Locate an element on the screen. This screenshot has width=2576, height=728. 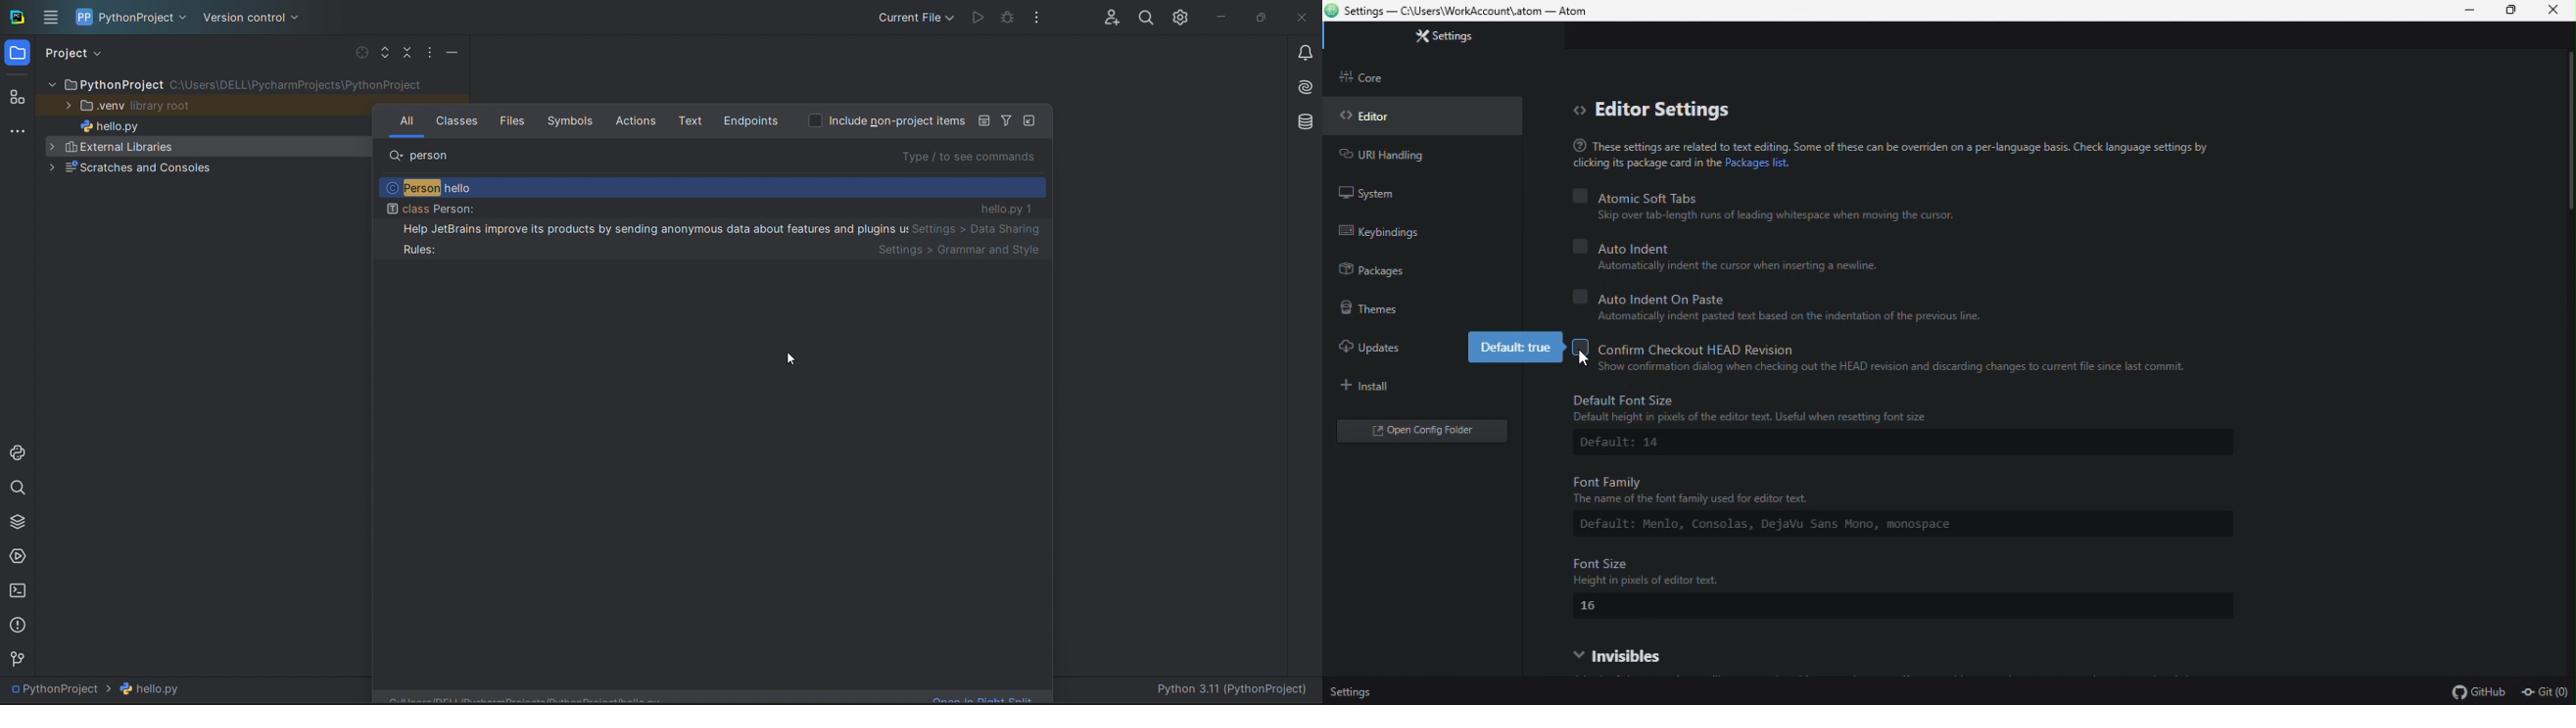
Scratches and consoles is located at coordinates (205, 168).